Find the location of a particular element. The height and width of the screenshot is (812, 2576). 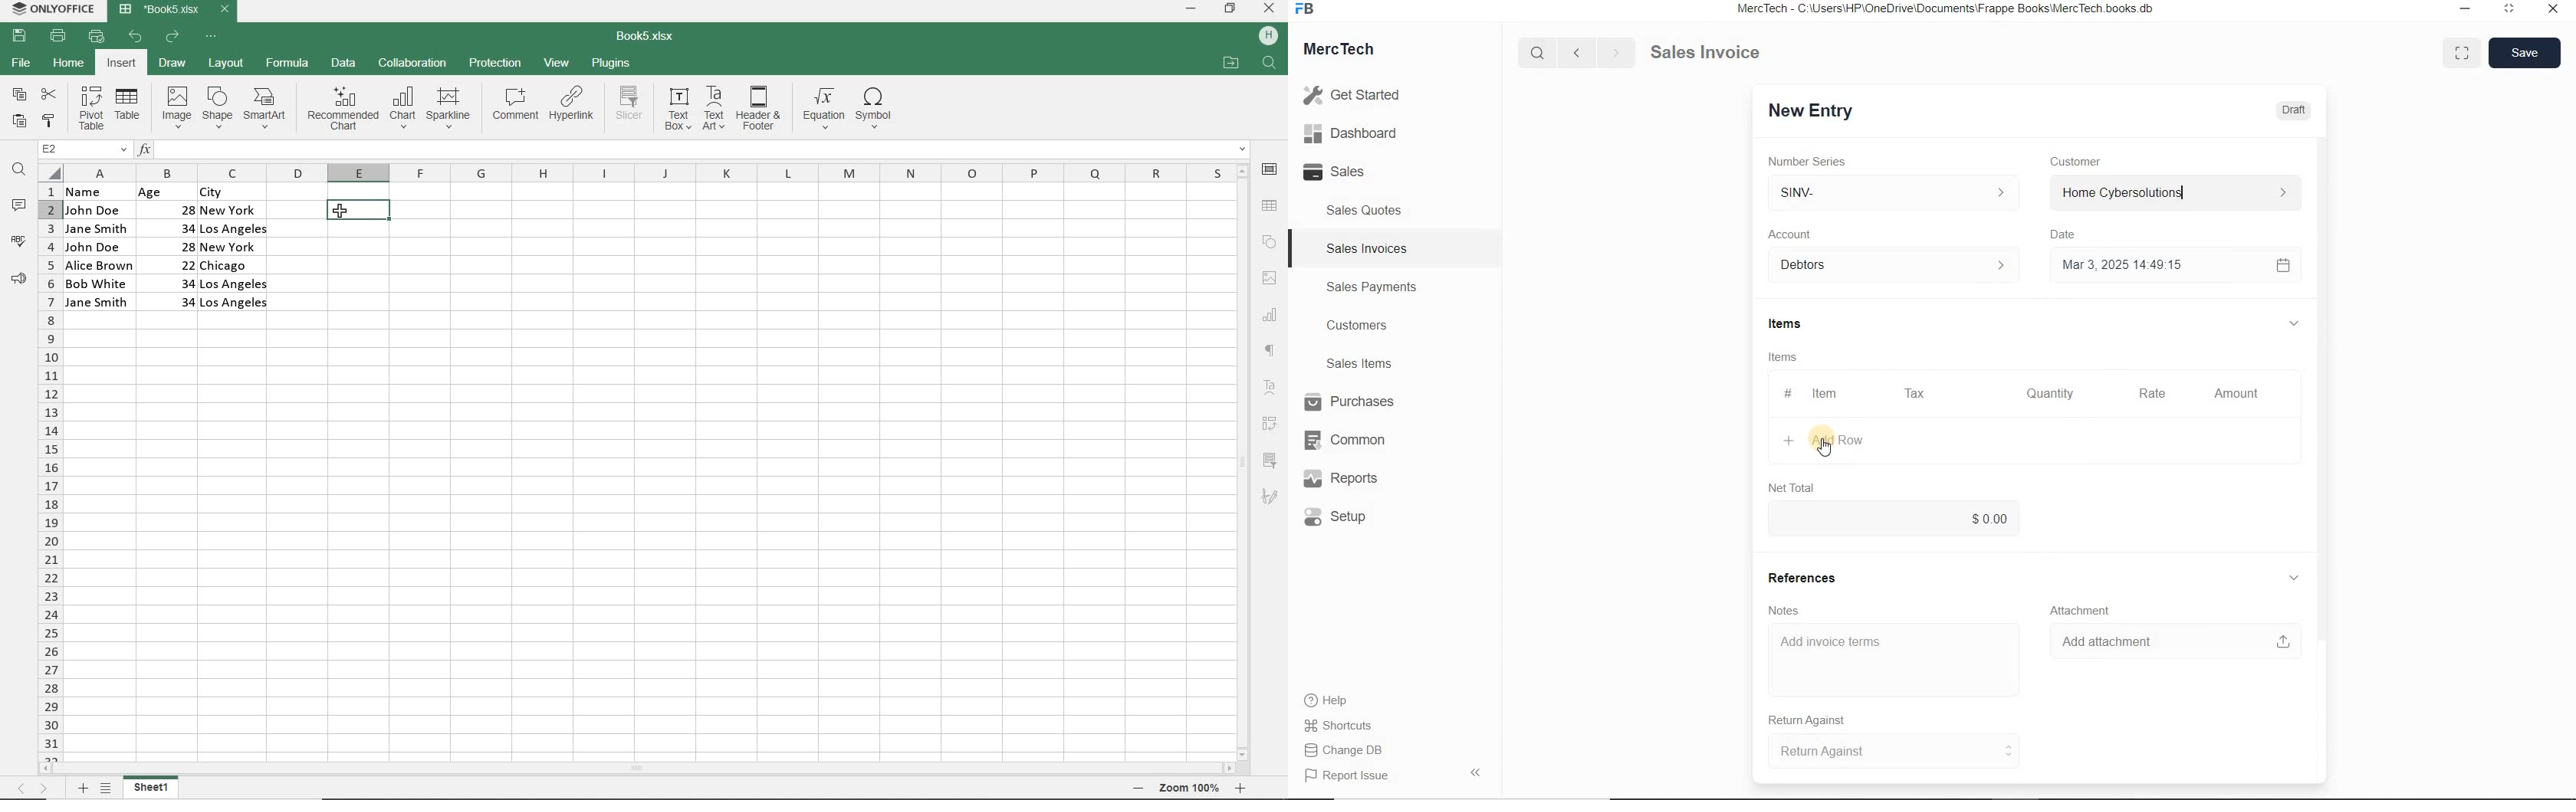

Jane Smith is located at coordinates (95, 228).